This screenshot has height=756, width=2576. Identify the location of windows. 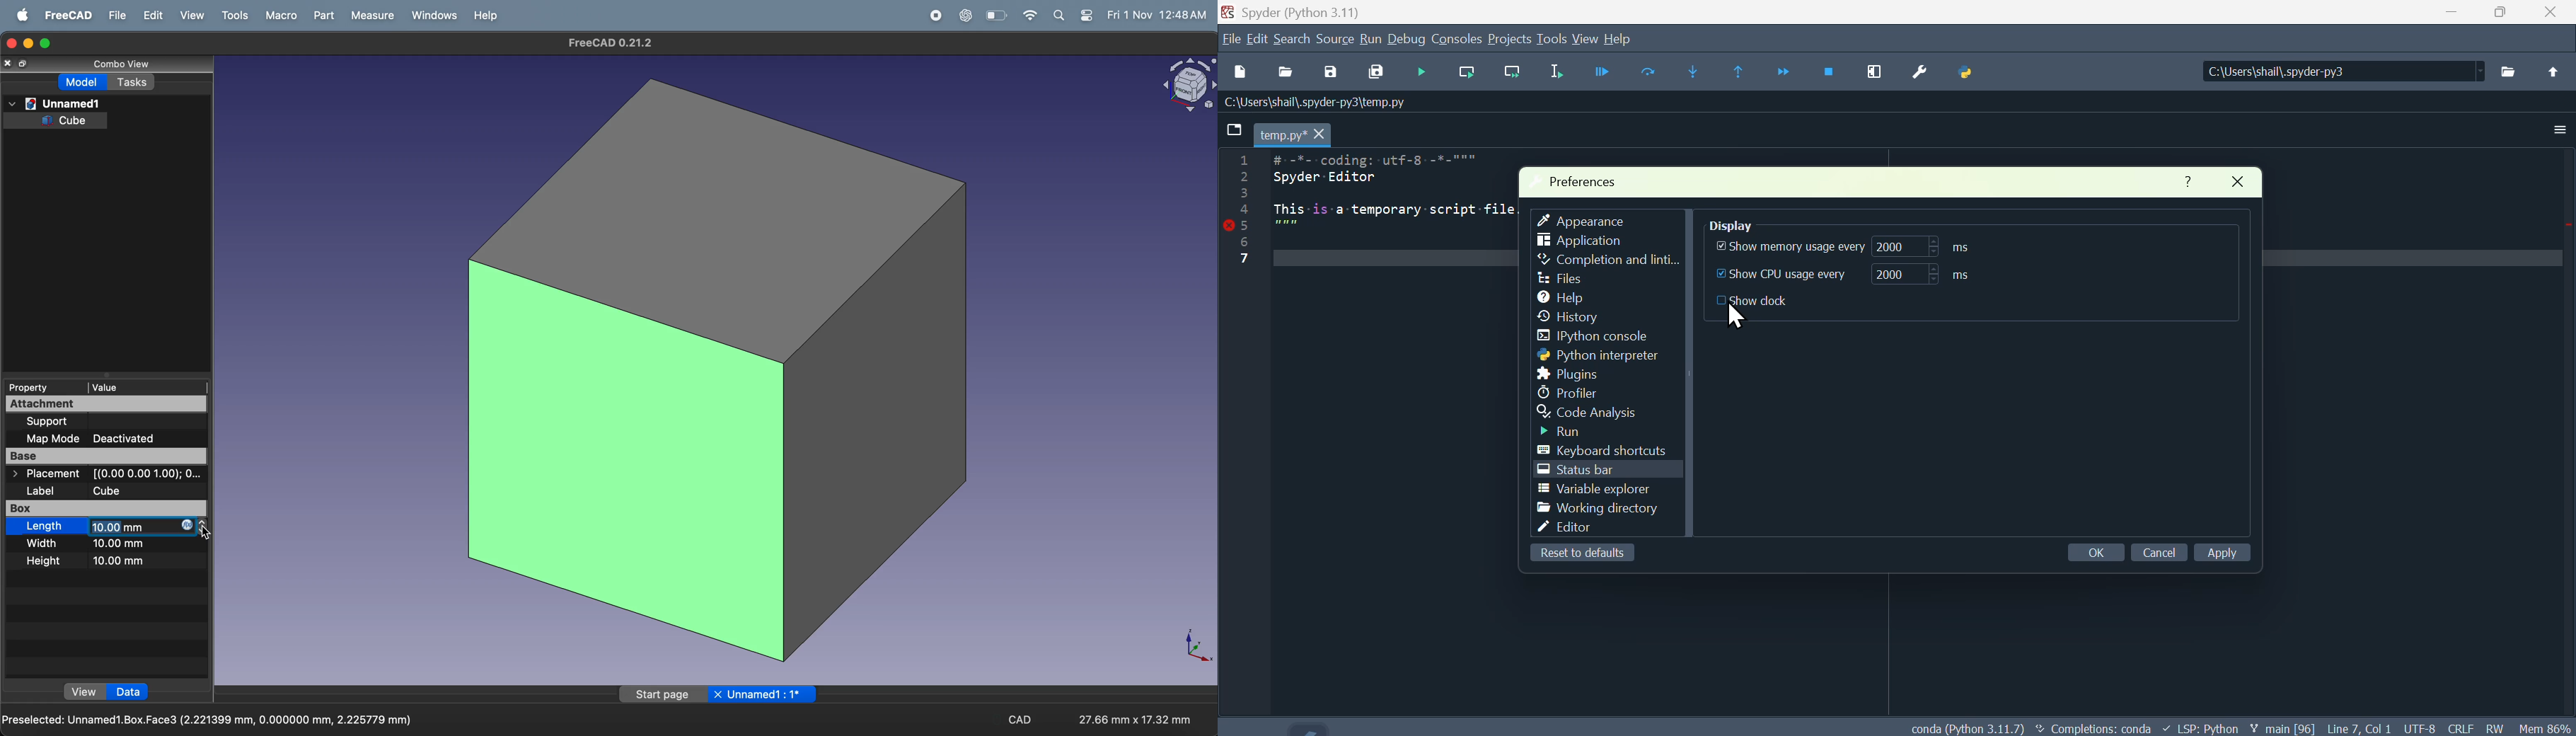
(431, 15).